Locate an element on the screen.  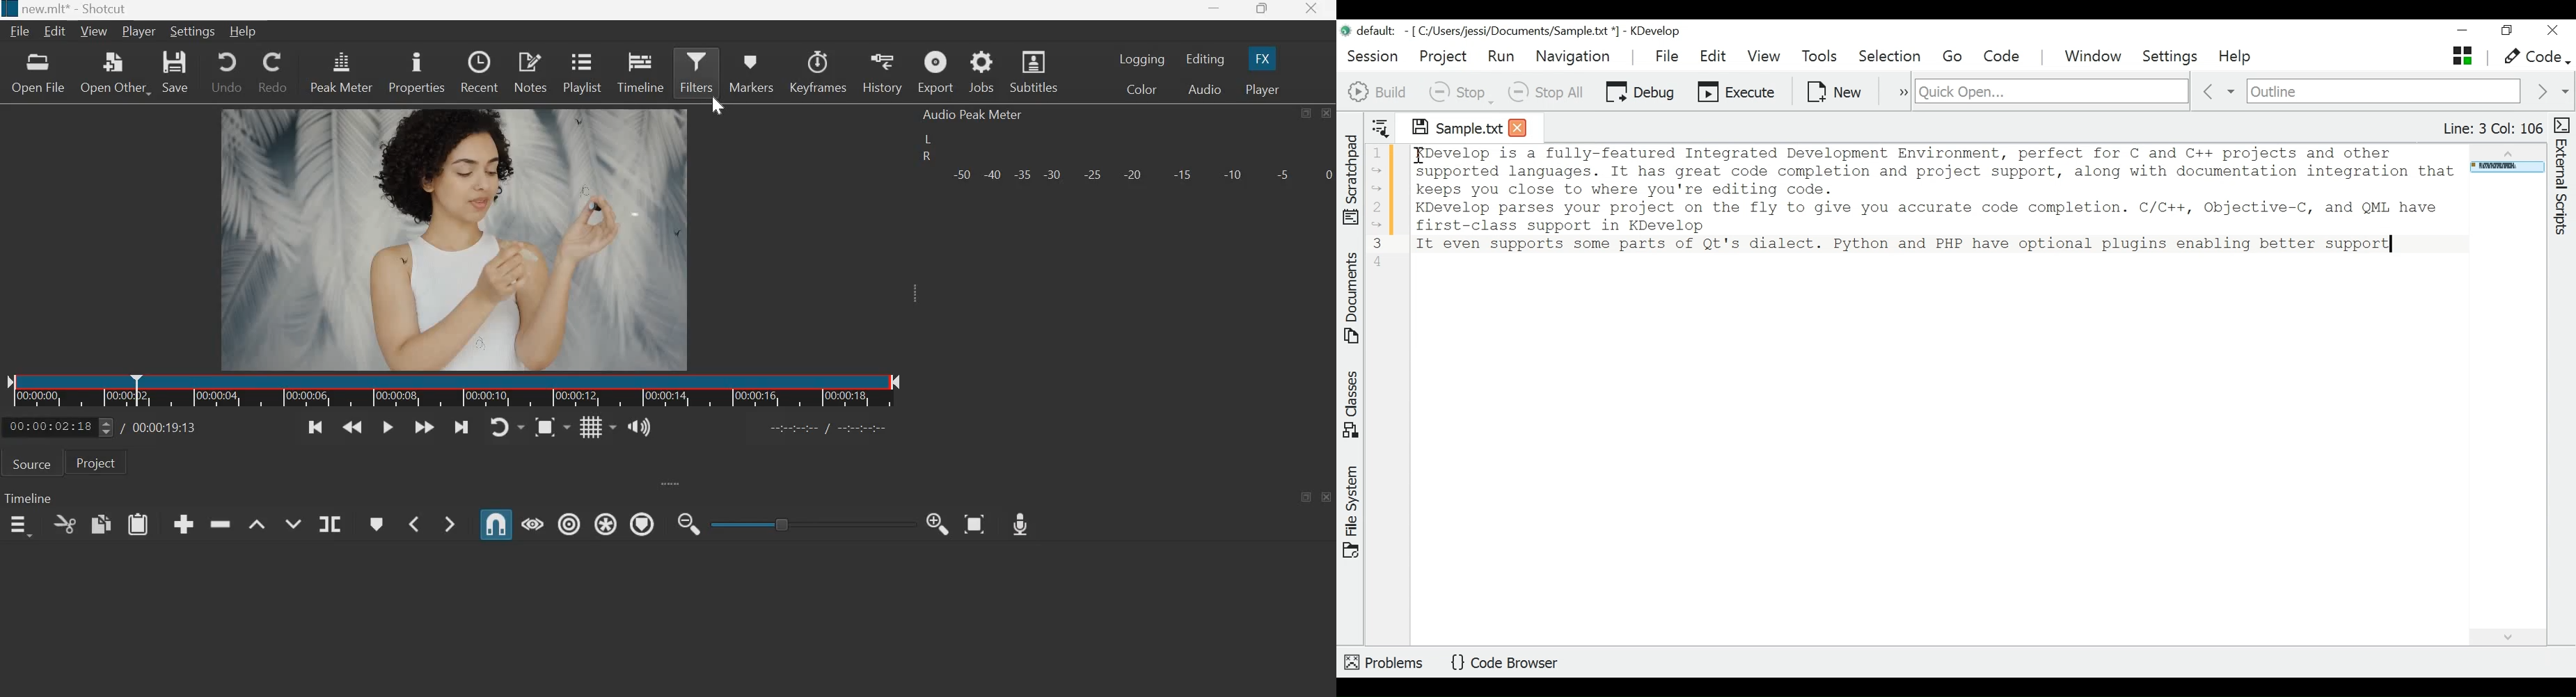
Properties is located at coordinates (416, 70).